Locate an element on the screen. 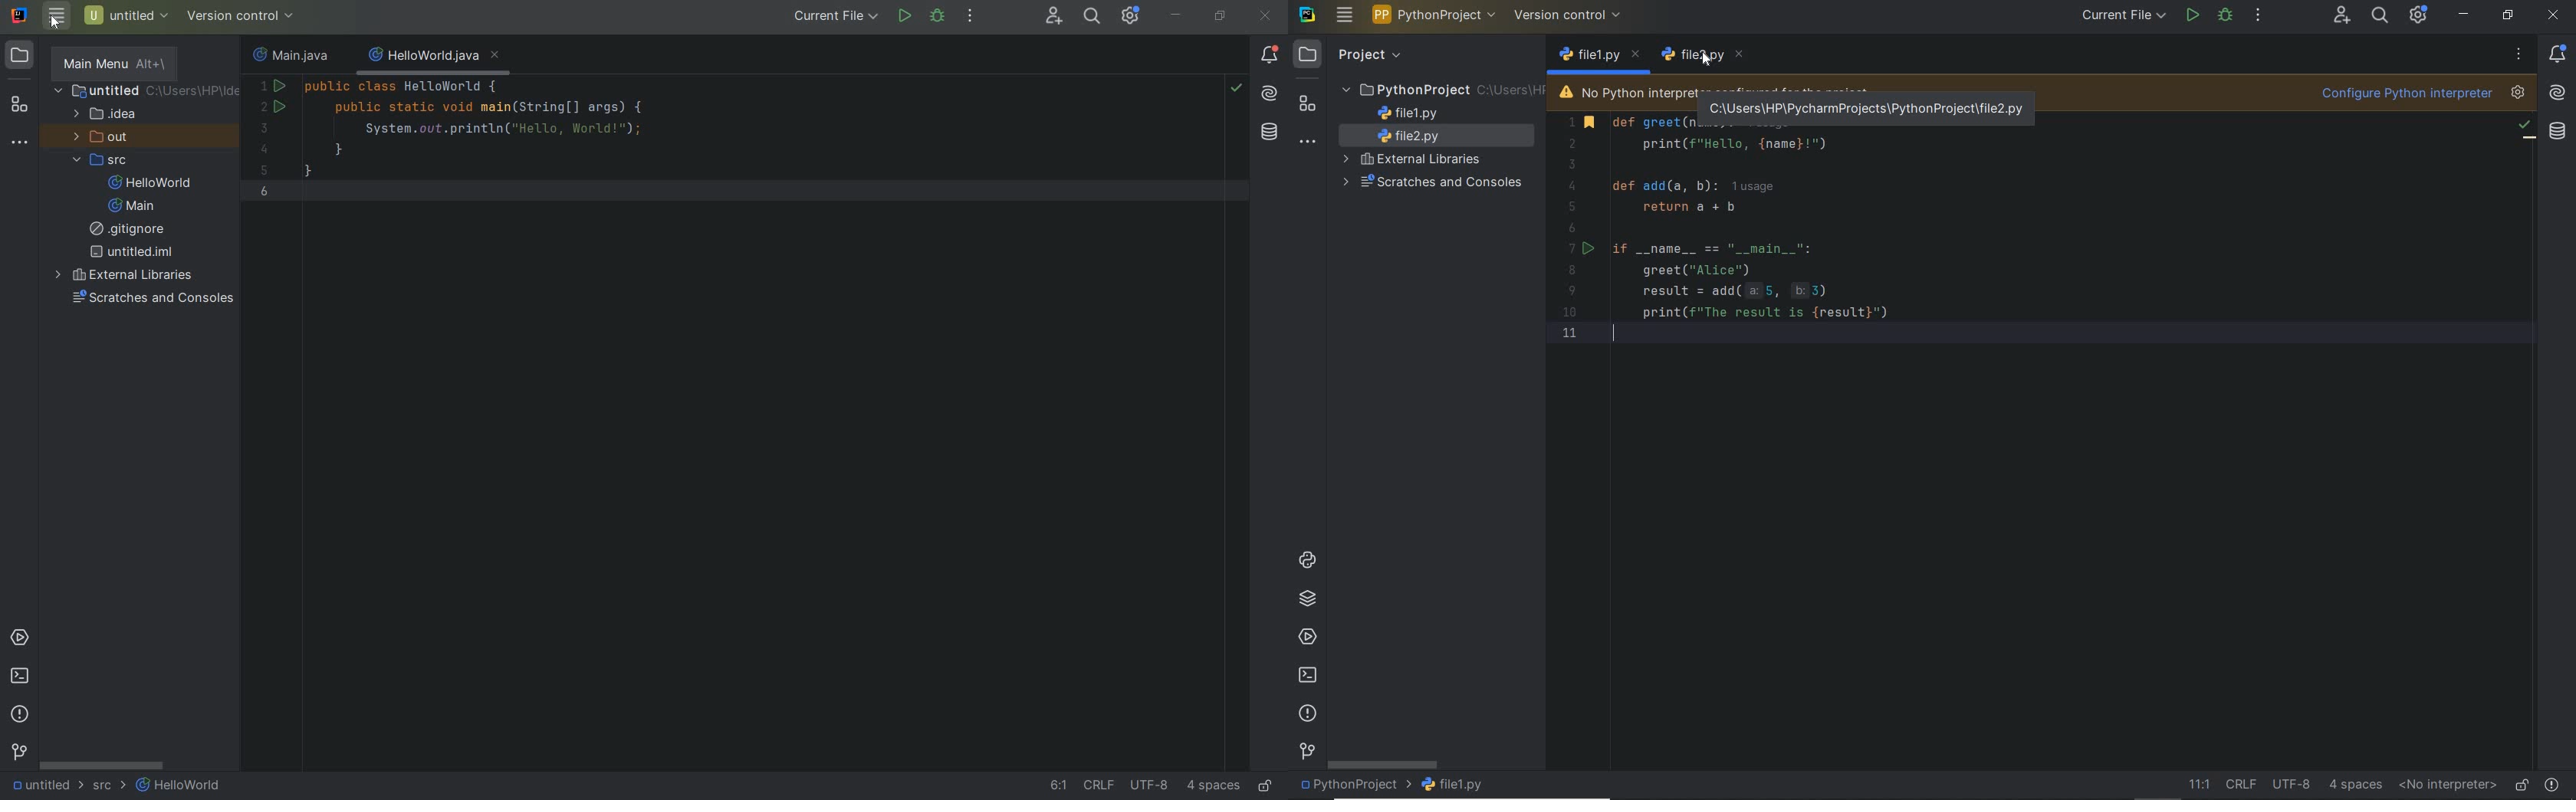 This screenshot has height=812, width=2576. Application logo is located at coordinates (21, 17).